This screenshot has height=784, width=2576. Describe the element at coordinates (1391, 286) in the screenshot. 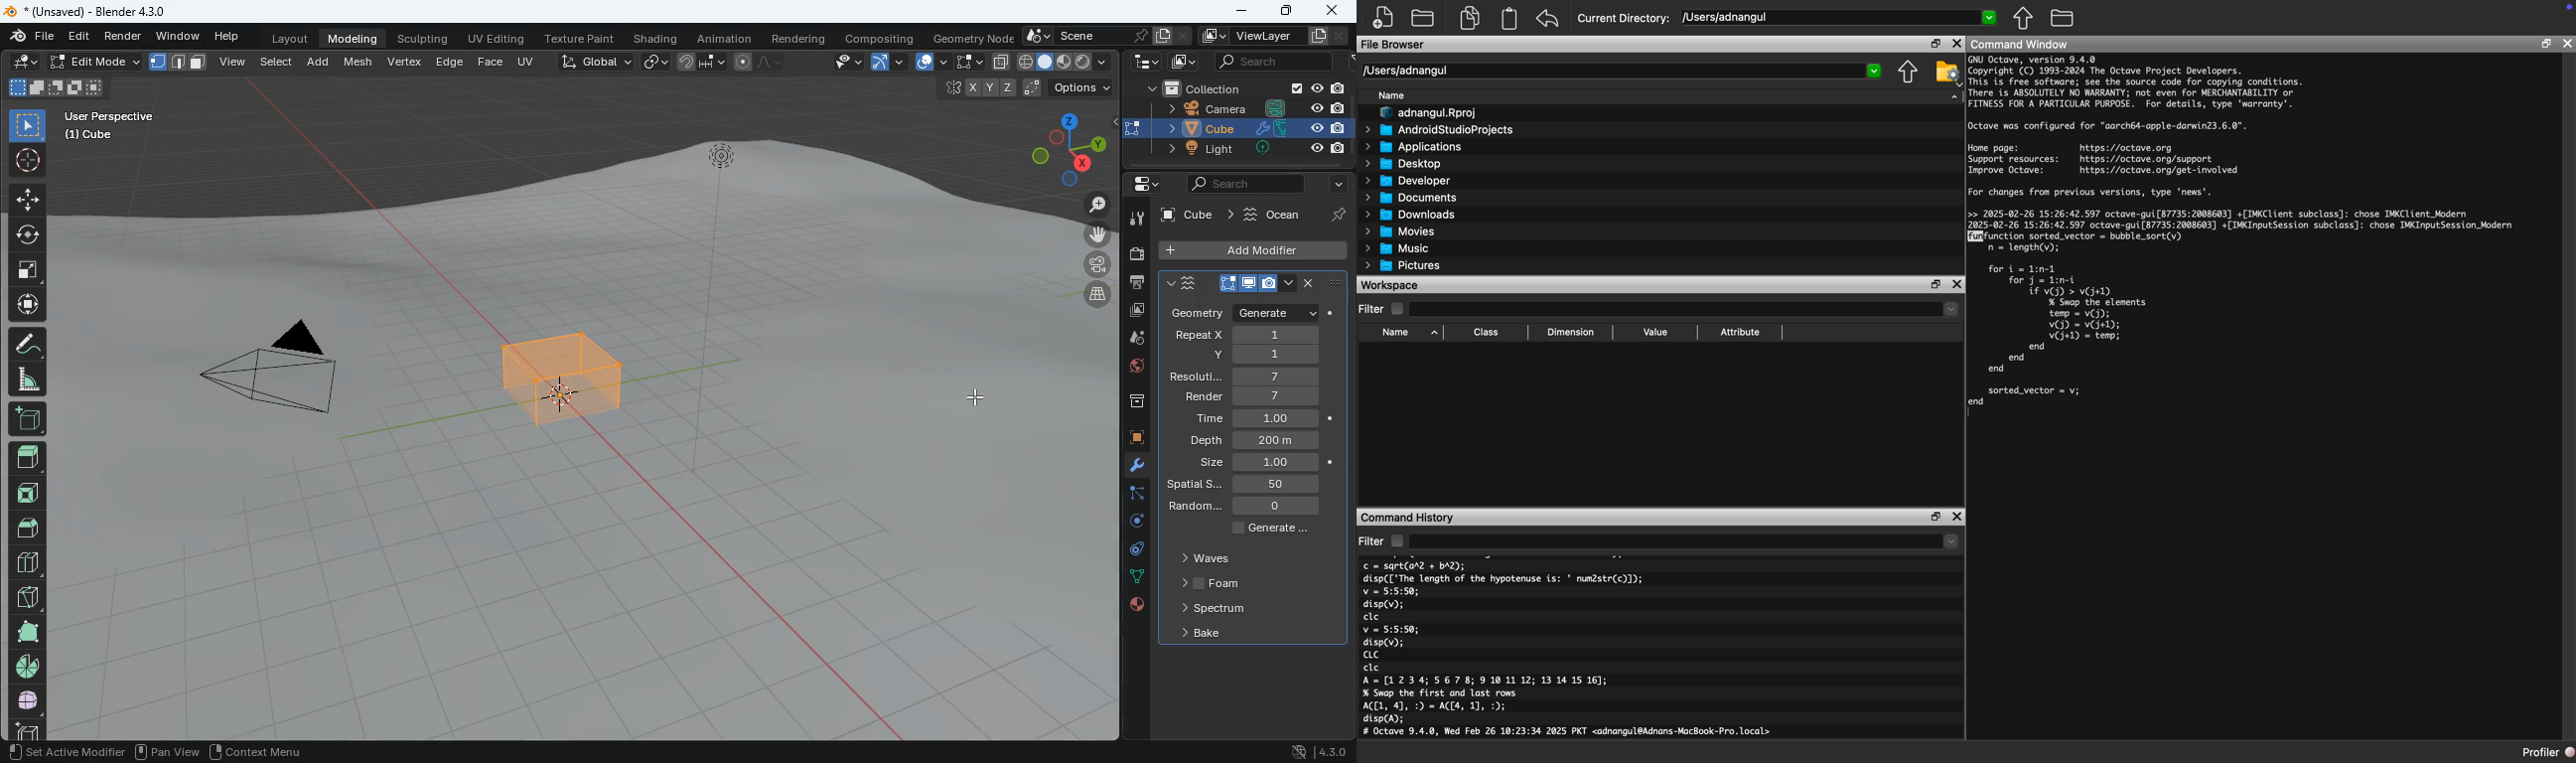

I see `Workspace` at that location.